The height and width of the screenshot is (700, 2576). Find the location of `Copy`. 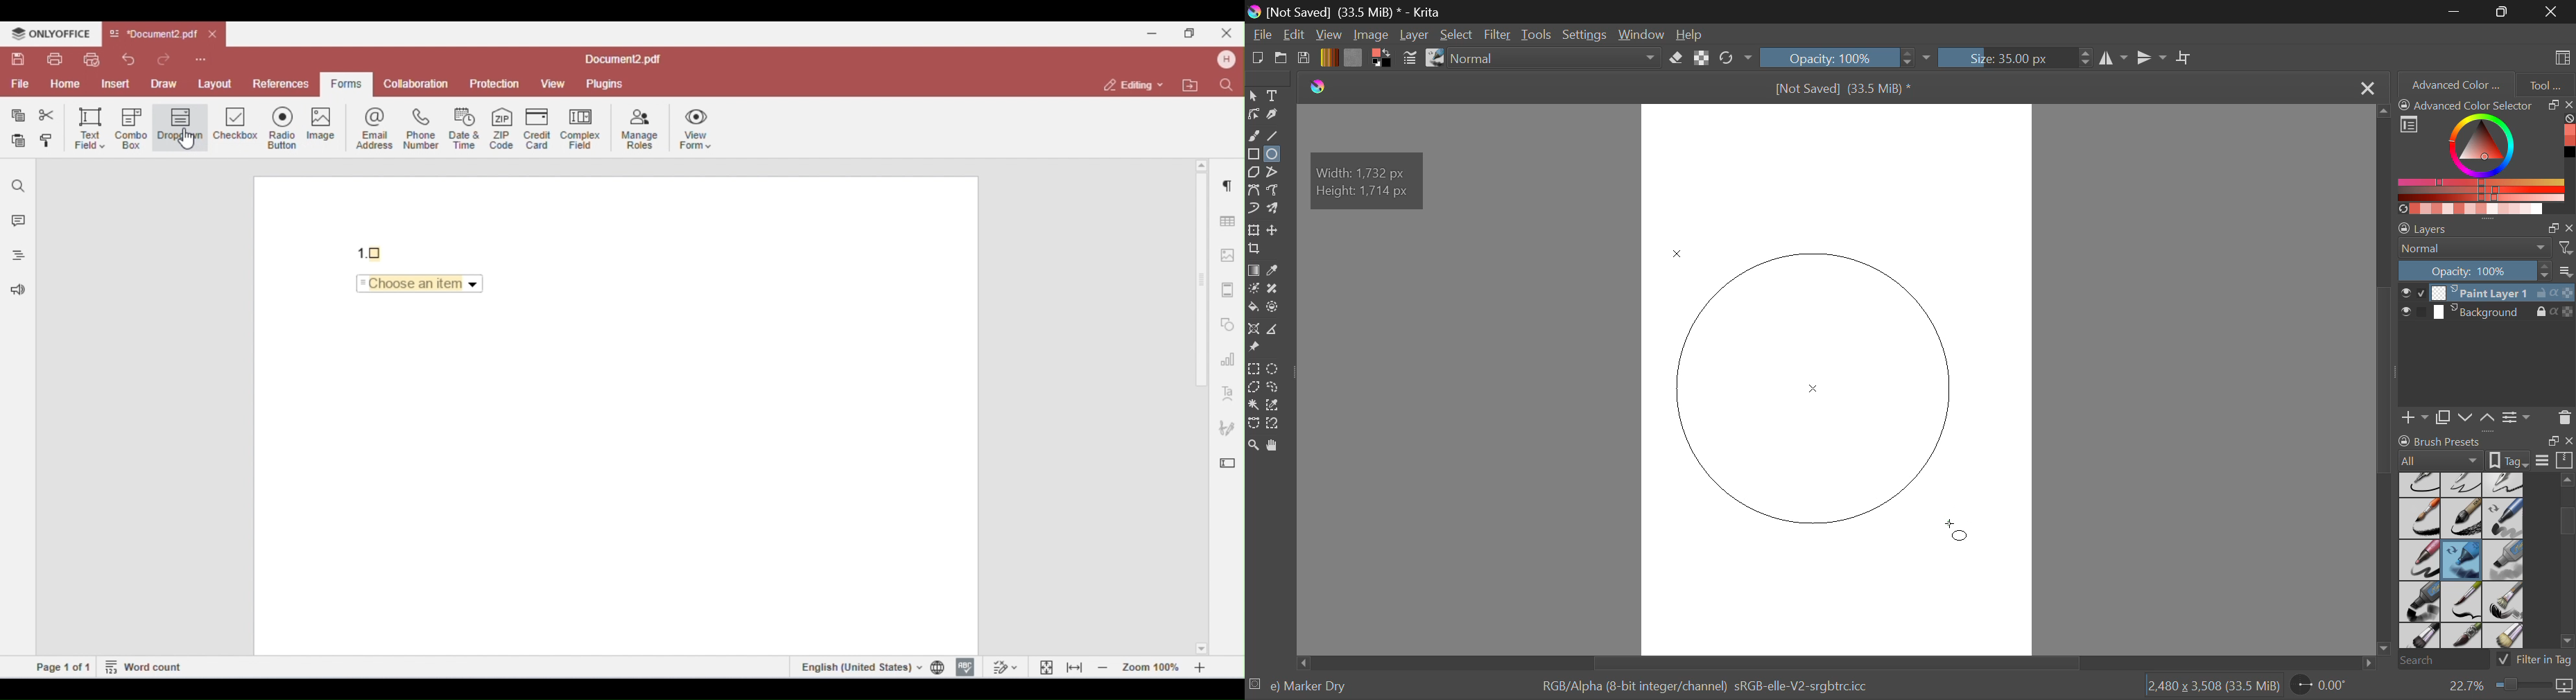

Copy is located at coordinates (2446, 415).